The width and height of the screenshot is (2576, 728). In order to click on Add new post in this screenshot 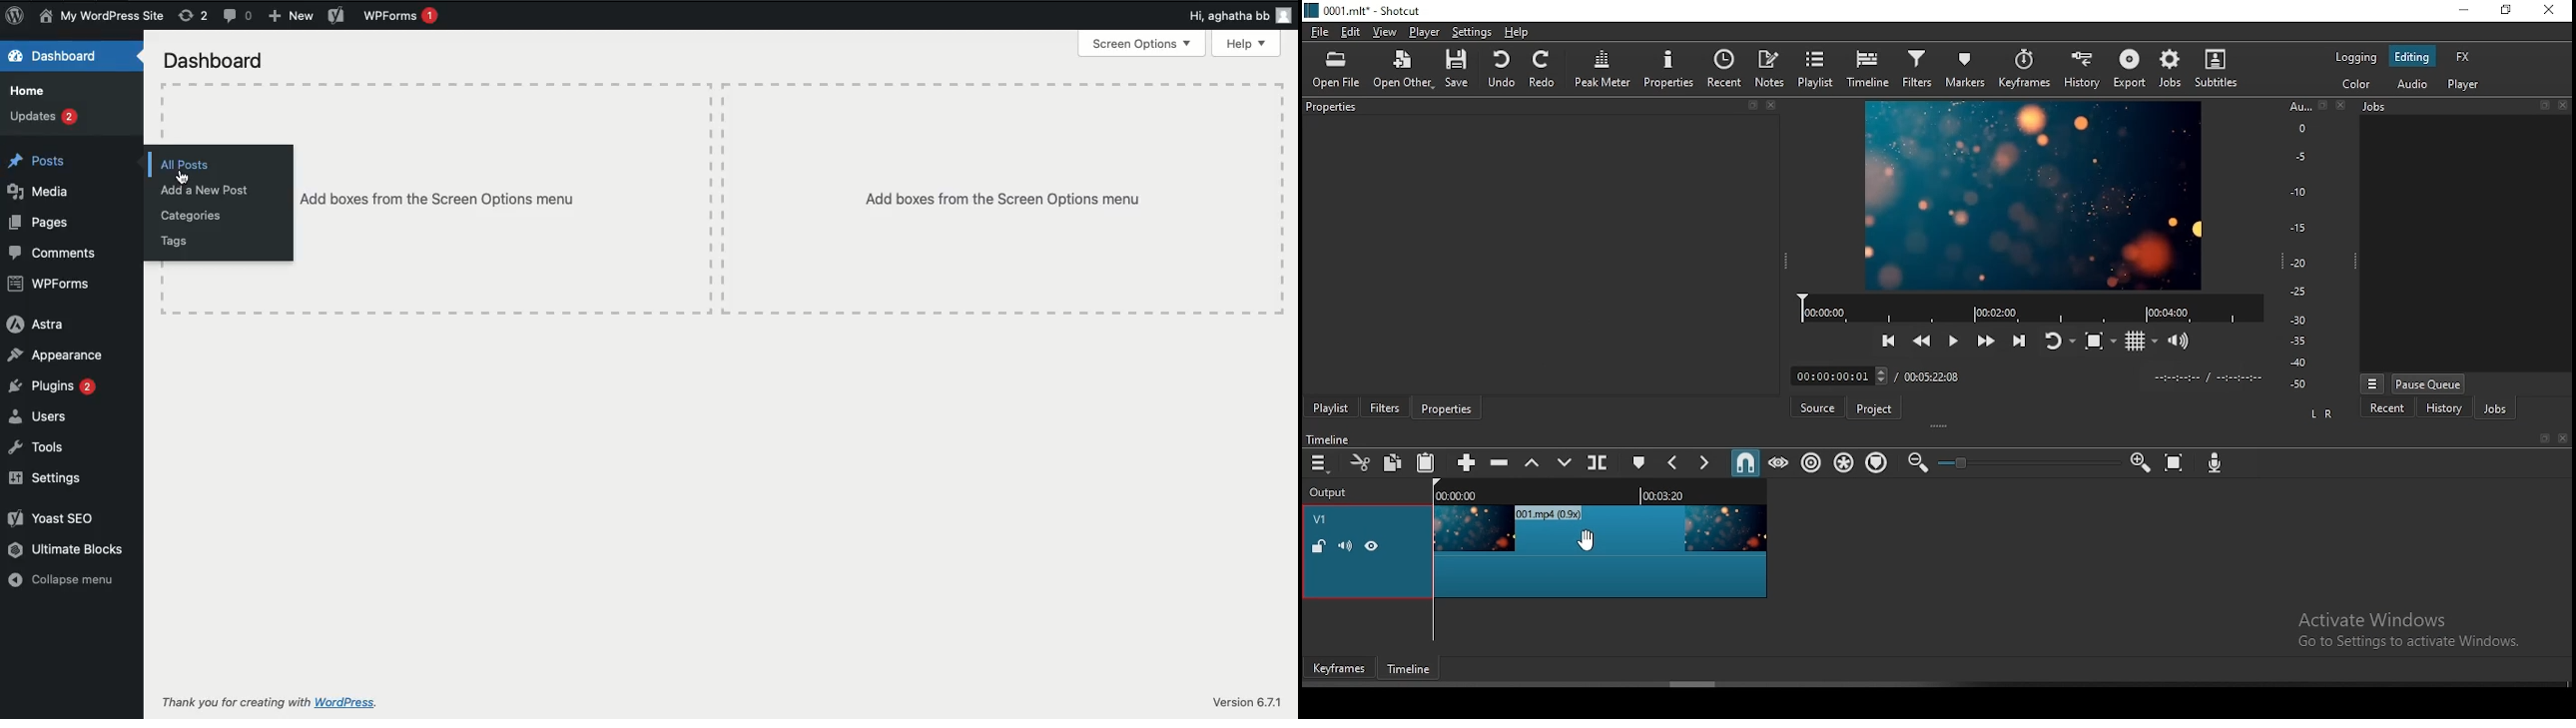, I will do `click(208, 191)`.